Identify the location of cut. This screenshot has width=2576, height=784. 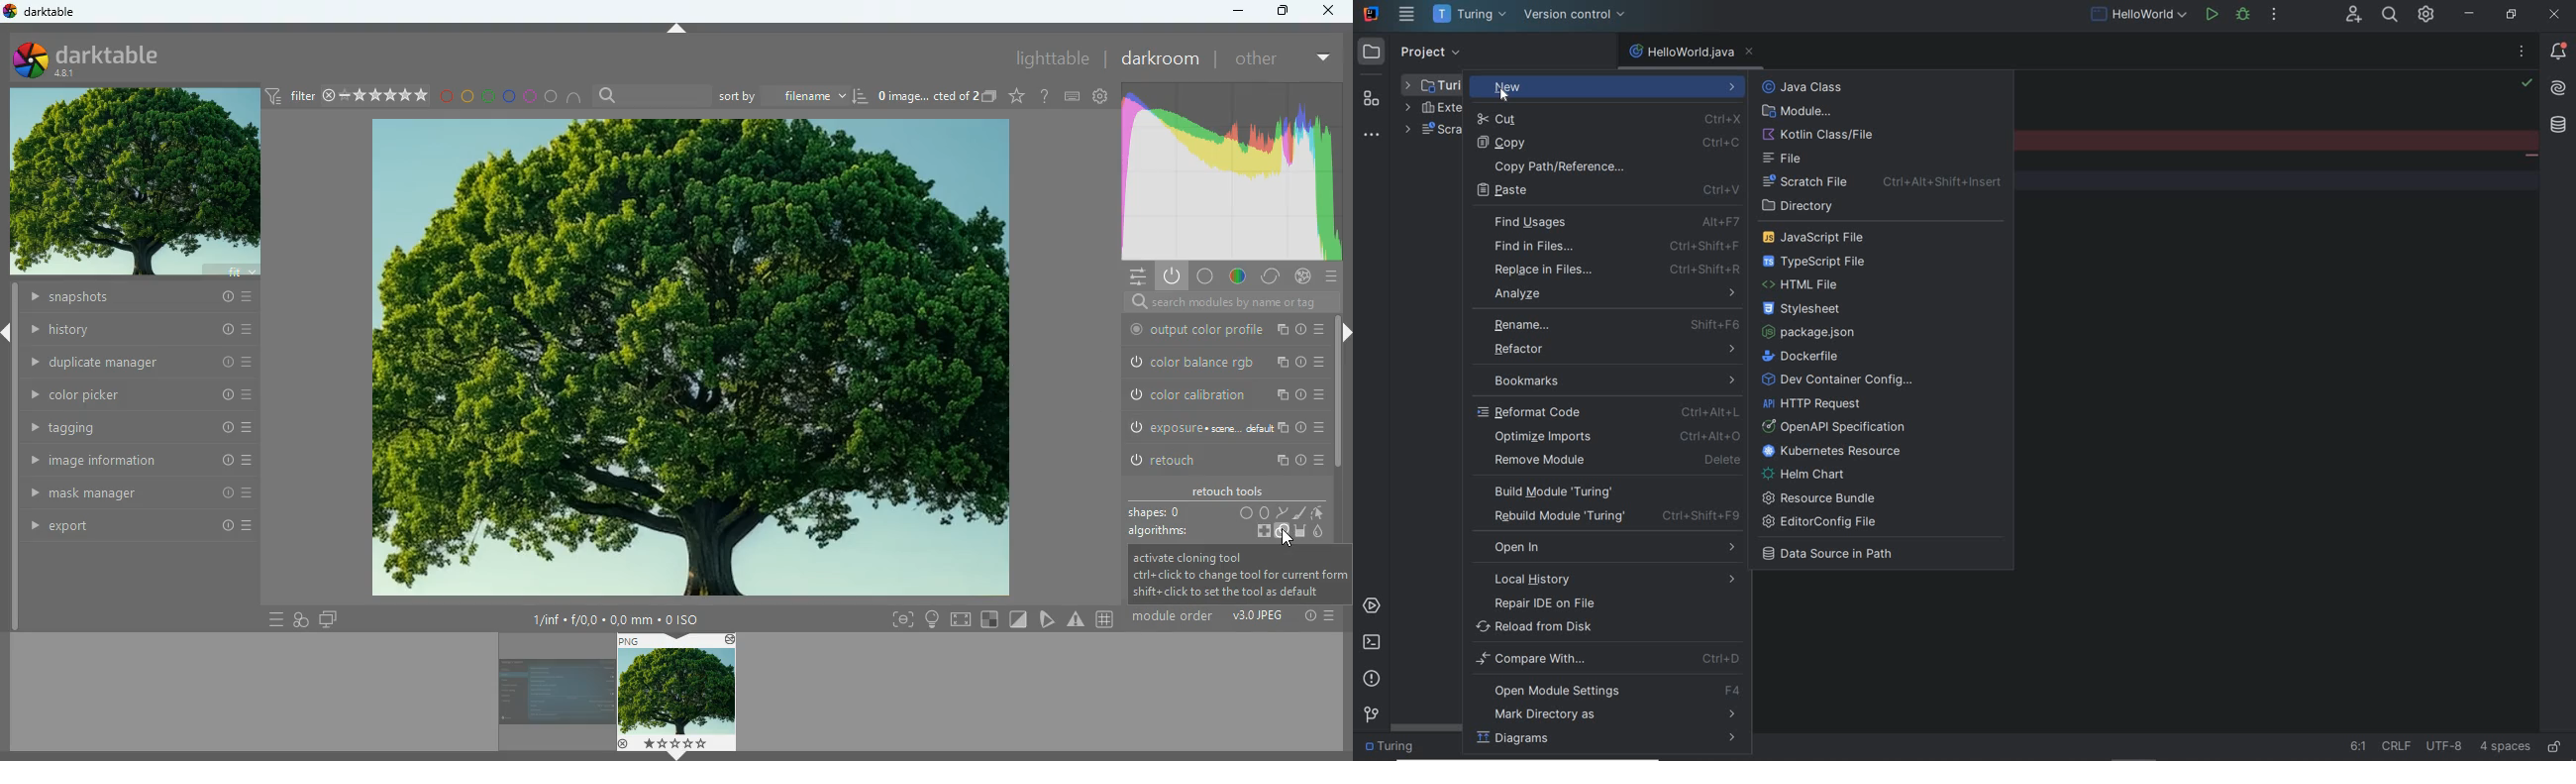
(1606, 119).